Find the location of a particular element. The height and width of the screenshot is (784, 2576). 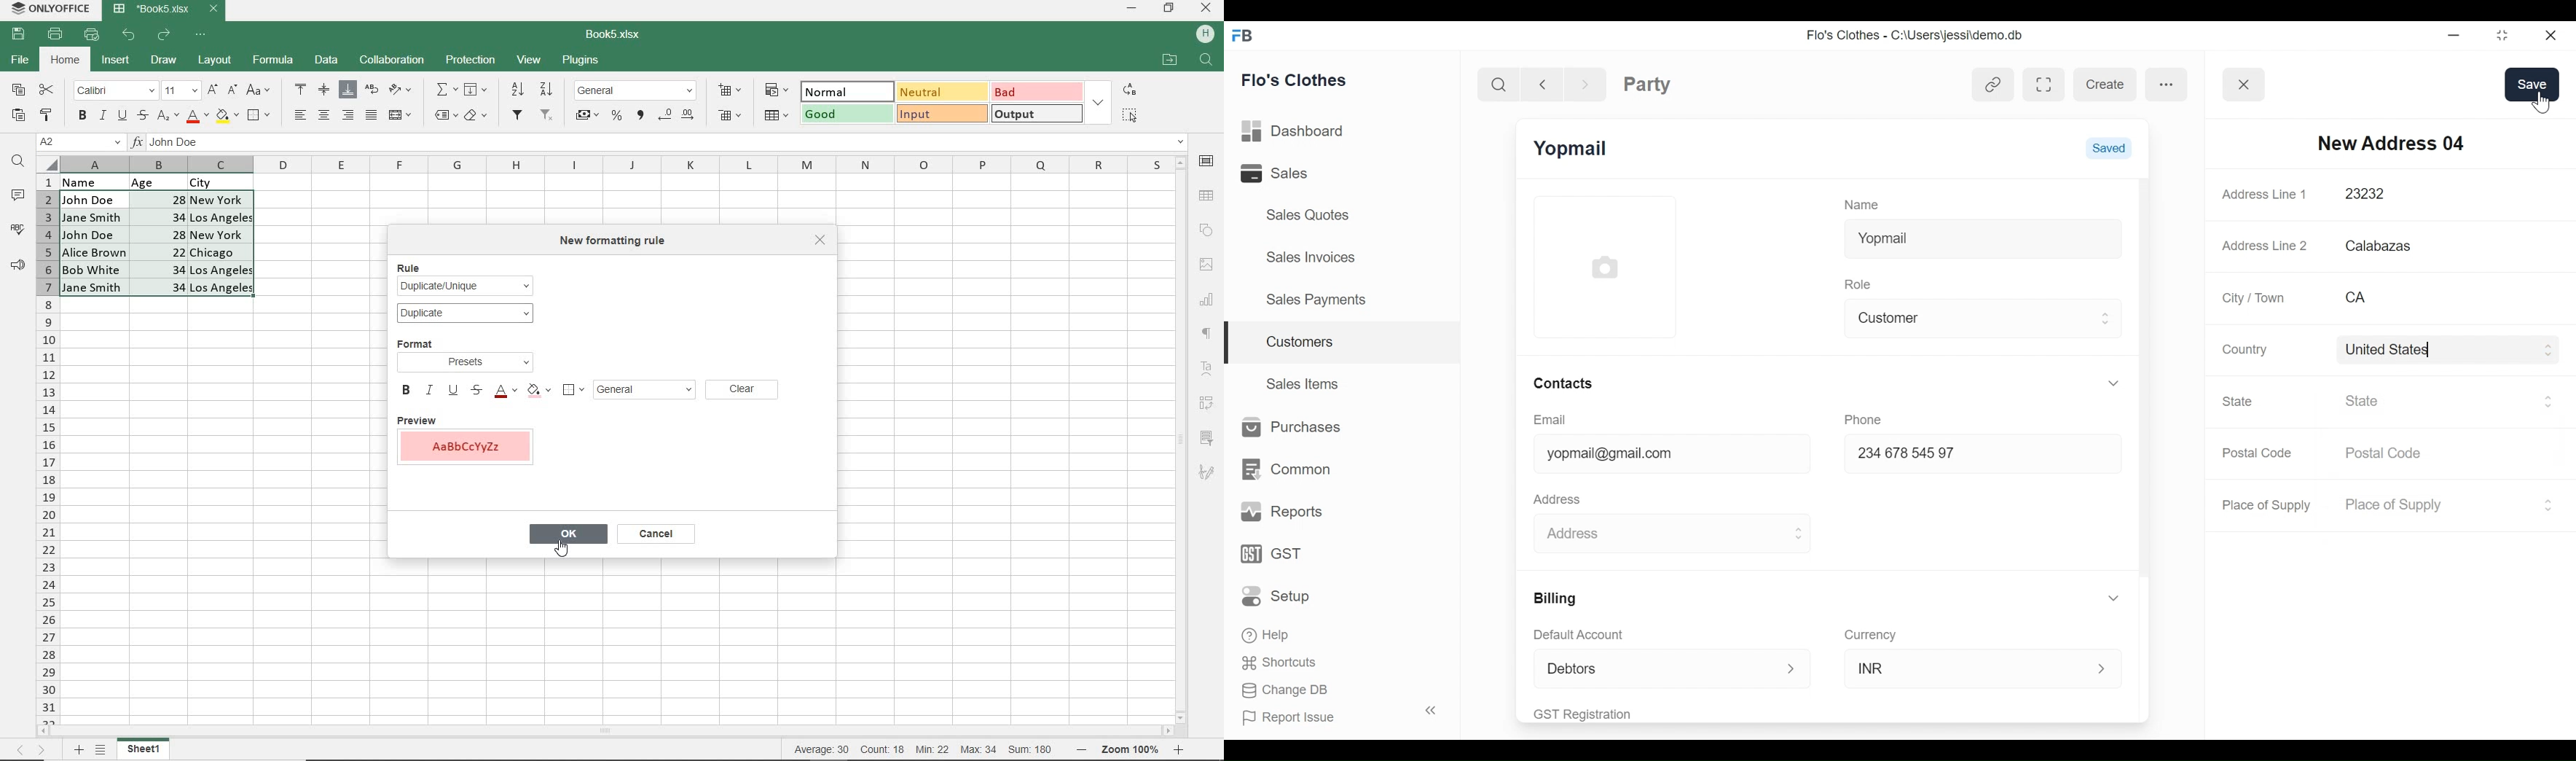

Frappe Books Desktop Icon is located at coordinates (1241, 37).